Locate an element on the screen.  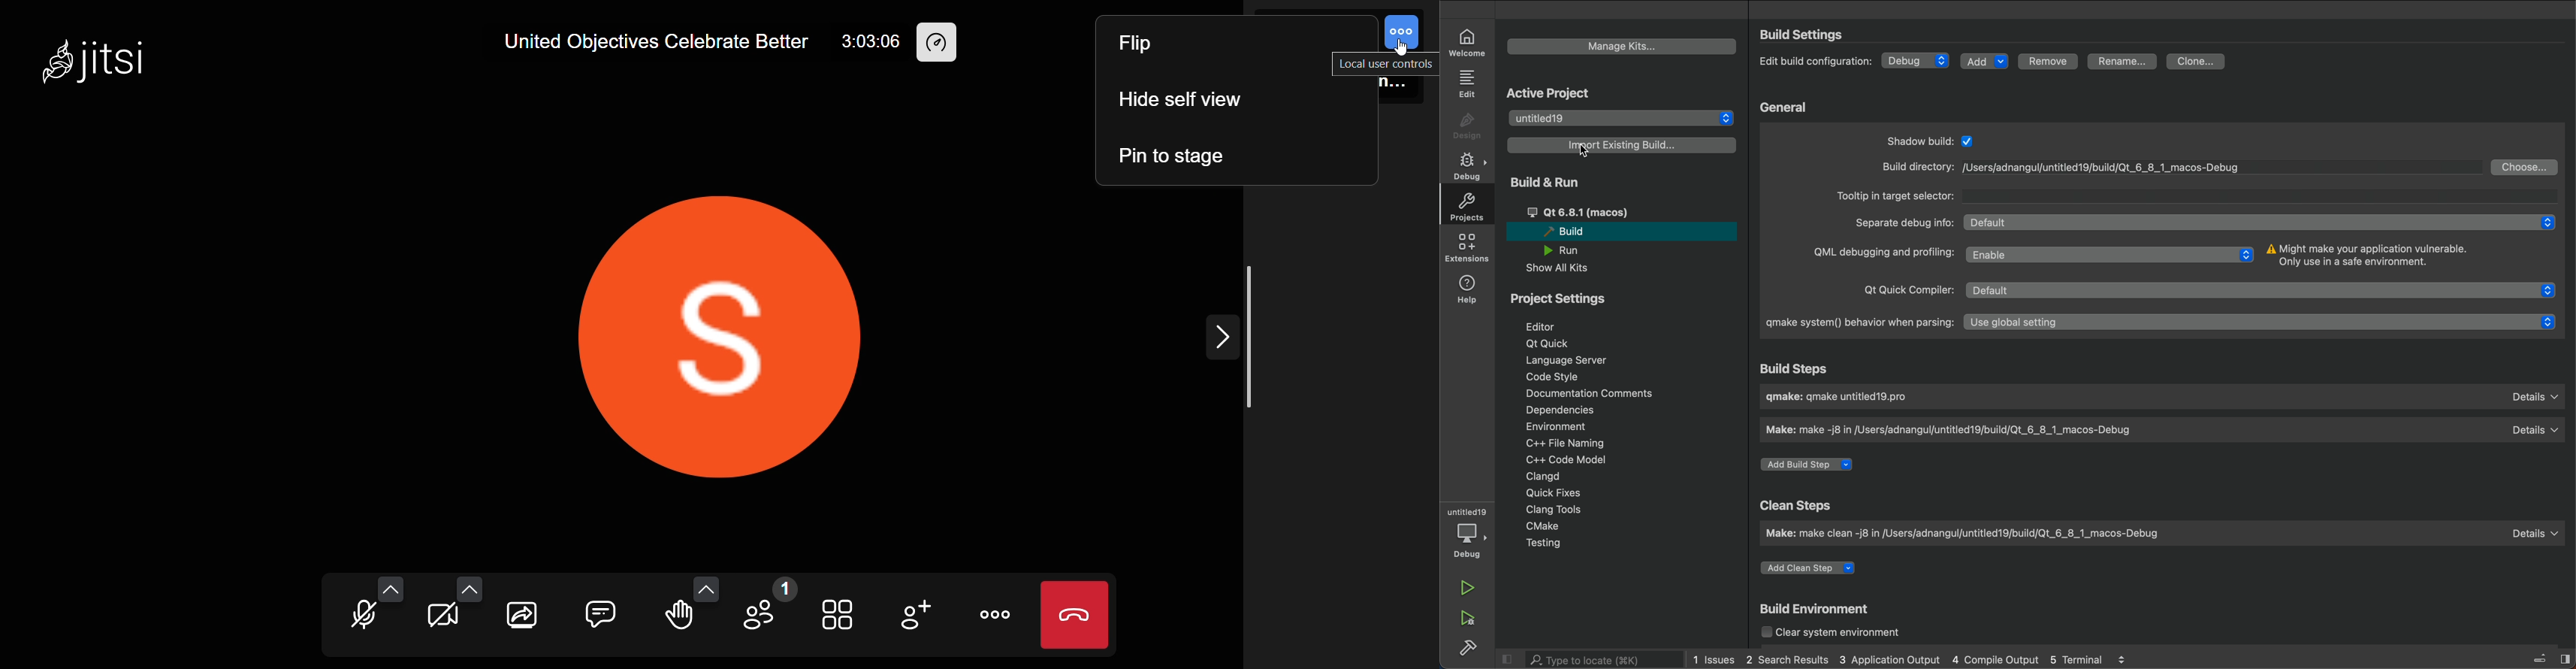
shadow build is located at coordinates (1938, 141).